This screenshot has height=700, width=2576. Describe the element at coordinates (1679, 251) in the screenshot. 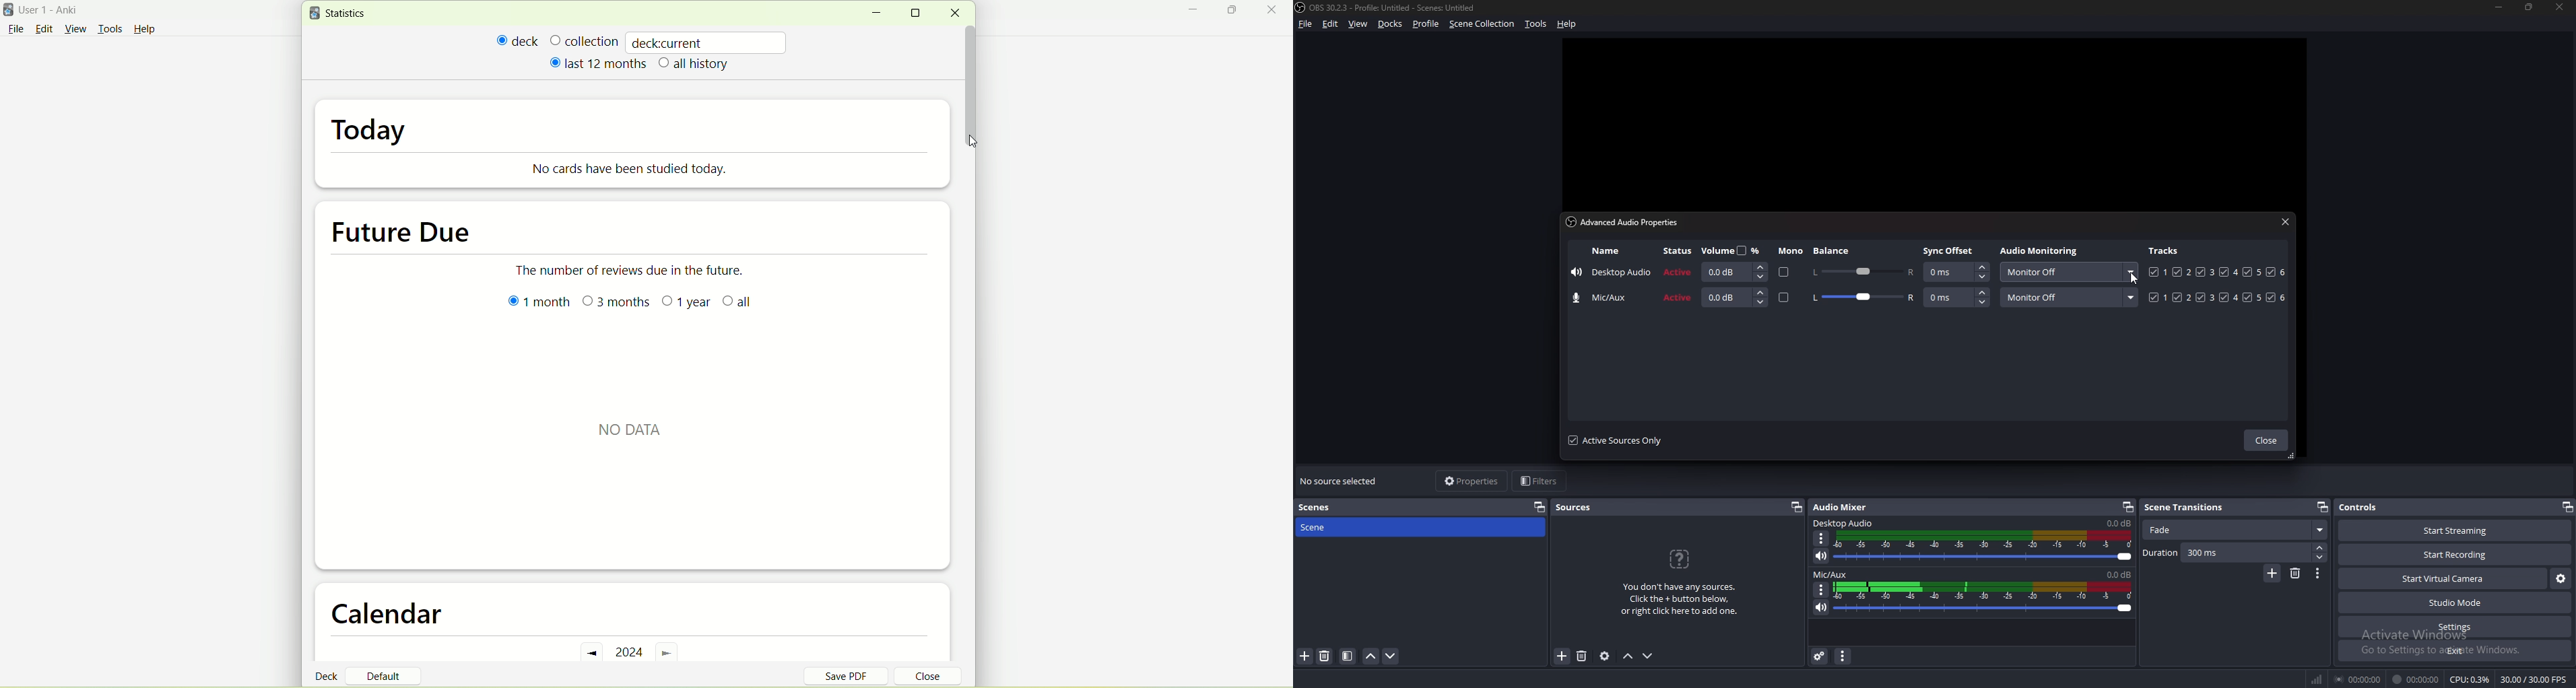

I see `stuatus` at that location.